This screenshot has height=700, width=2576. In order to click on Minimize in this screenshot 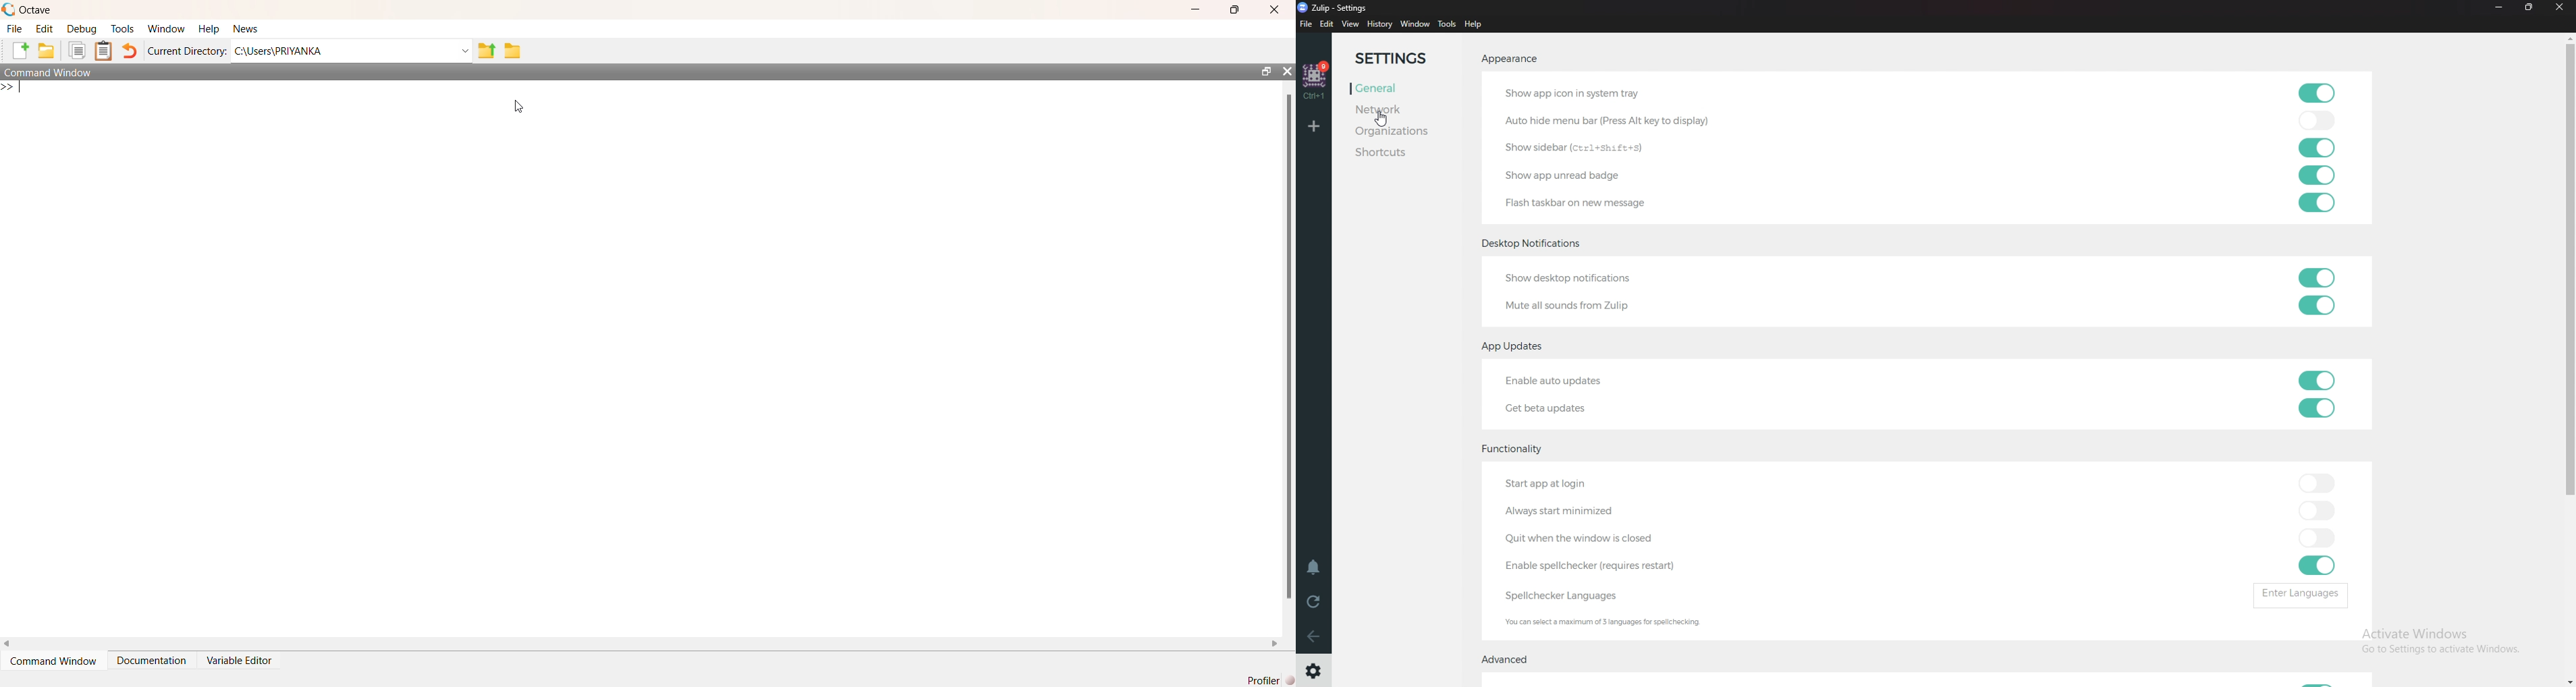, I will do `click(2499, 8)`.